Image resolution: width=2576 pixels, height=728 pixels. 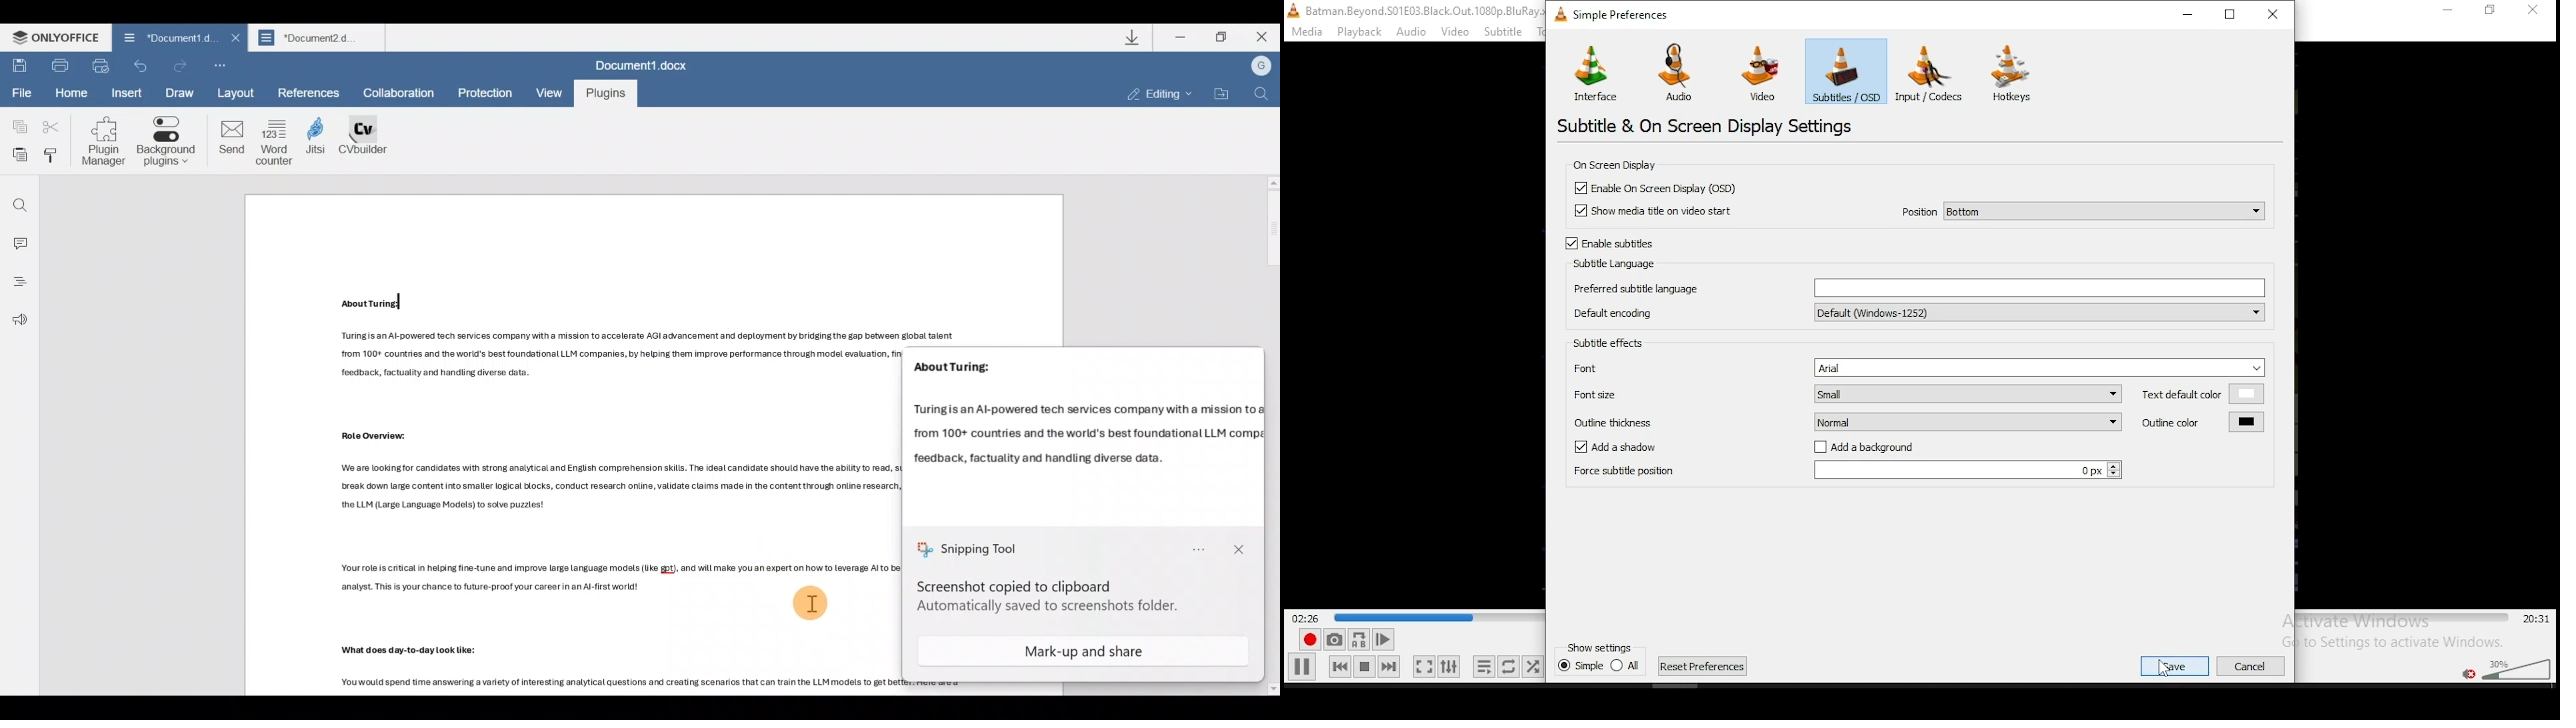 What do you see at coordinates (1656, 188) in the screenshot?
I see `checkbox: enable on screen display` at bounding box center [1656, 188].